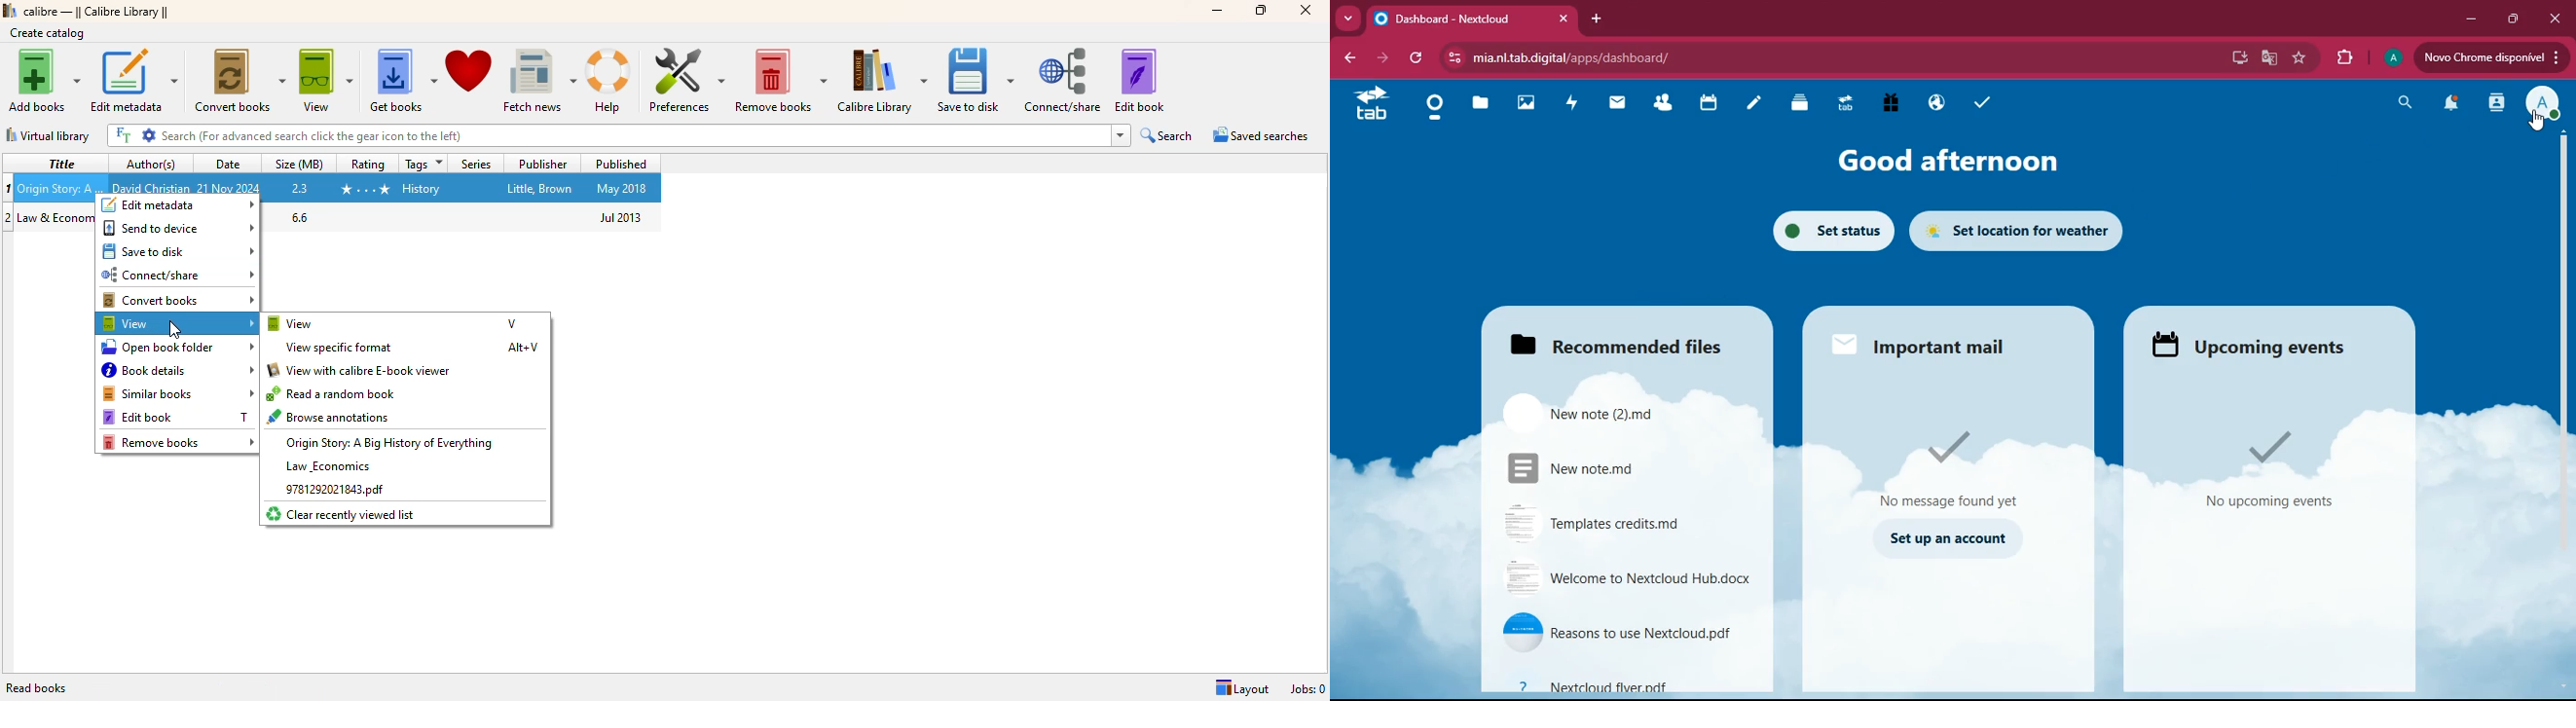 The height and width of the screenshot is (728, 2576). I want to click on calendar, so click(1715, 105).